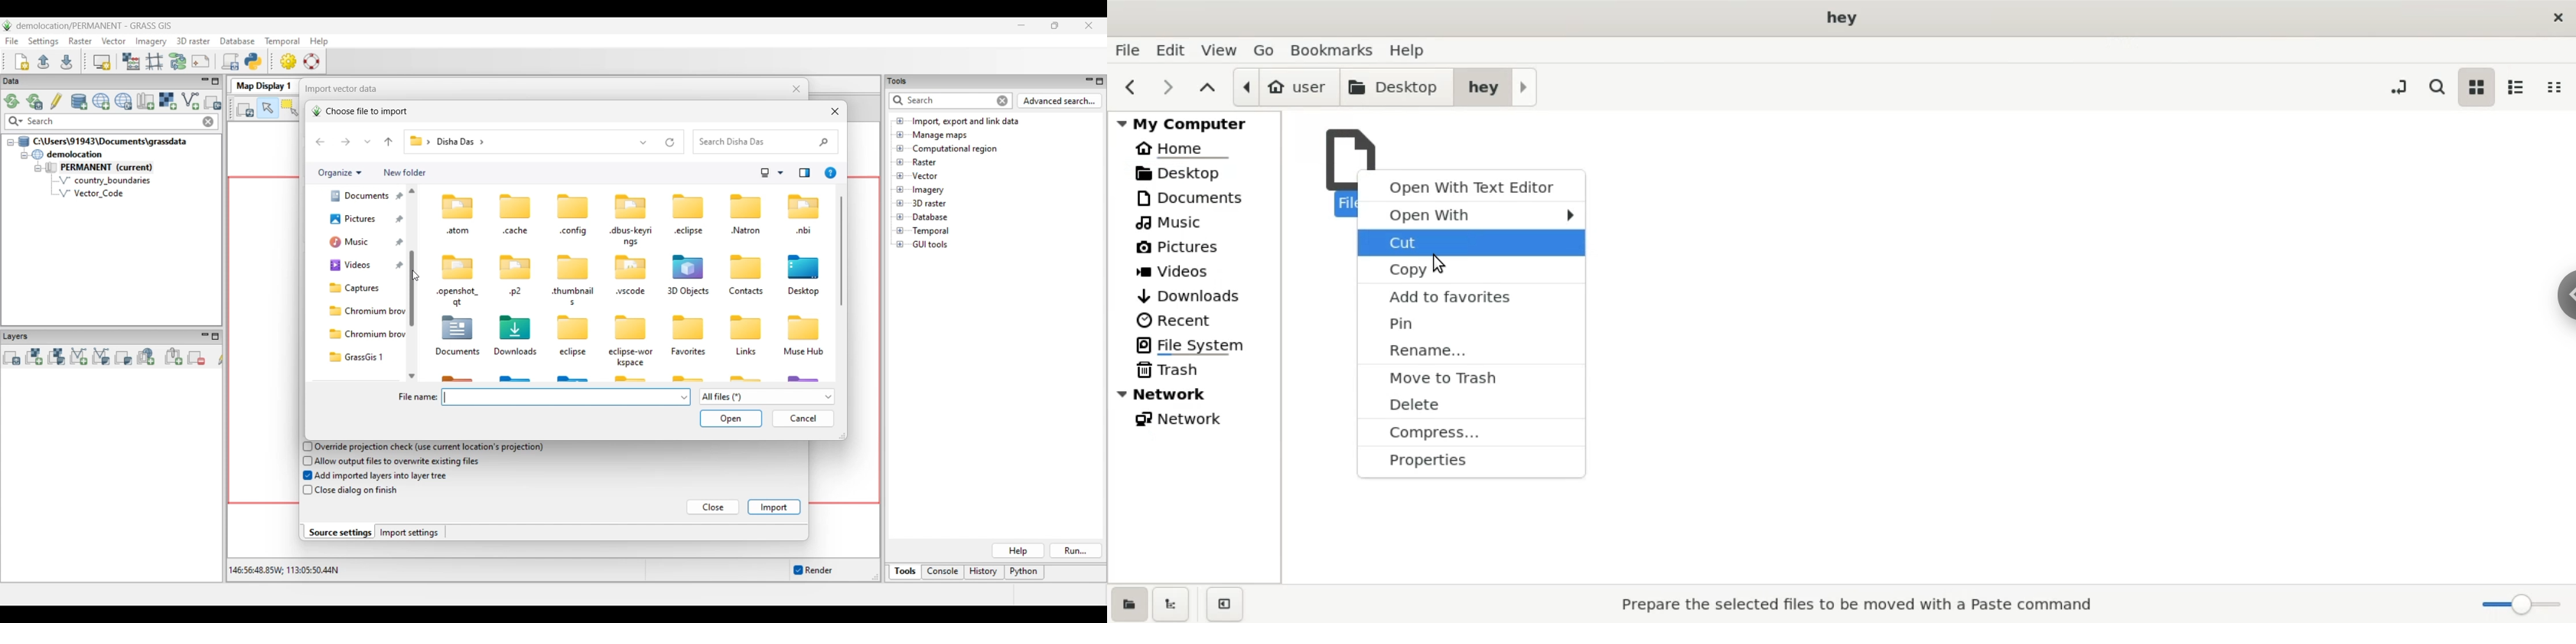  I want to click on parent folders, so click(1206, 88).